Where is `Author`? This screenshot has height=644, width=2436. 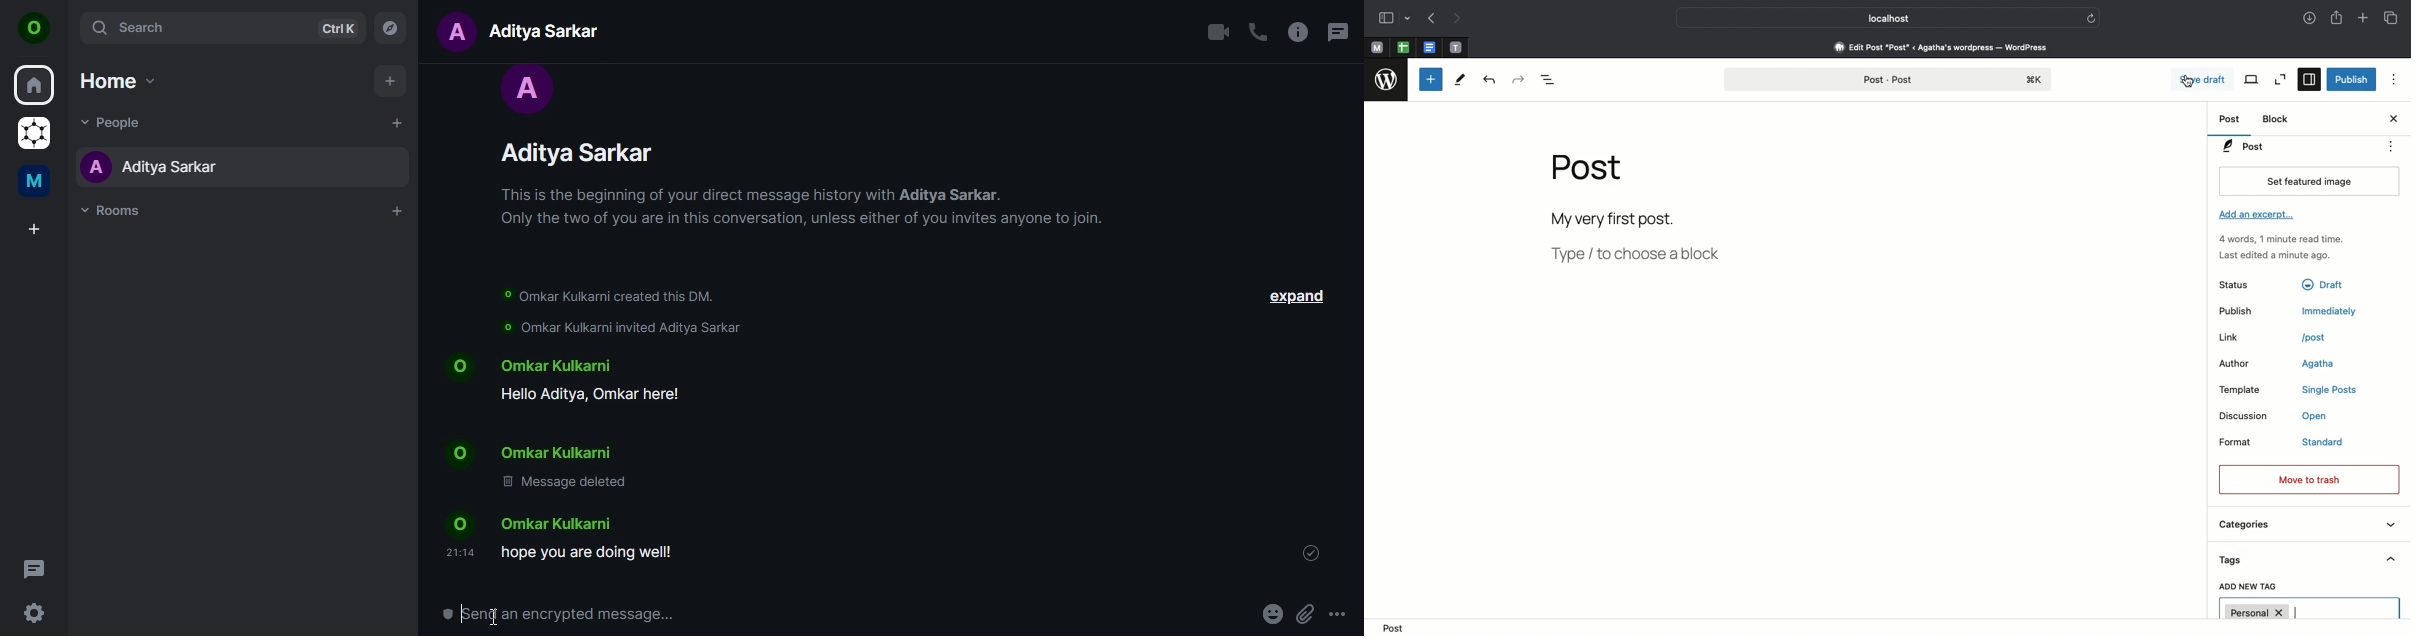
Author is located at coordinates (2239, 363).